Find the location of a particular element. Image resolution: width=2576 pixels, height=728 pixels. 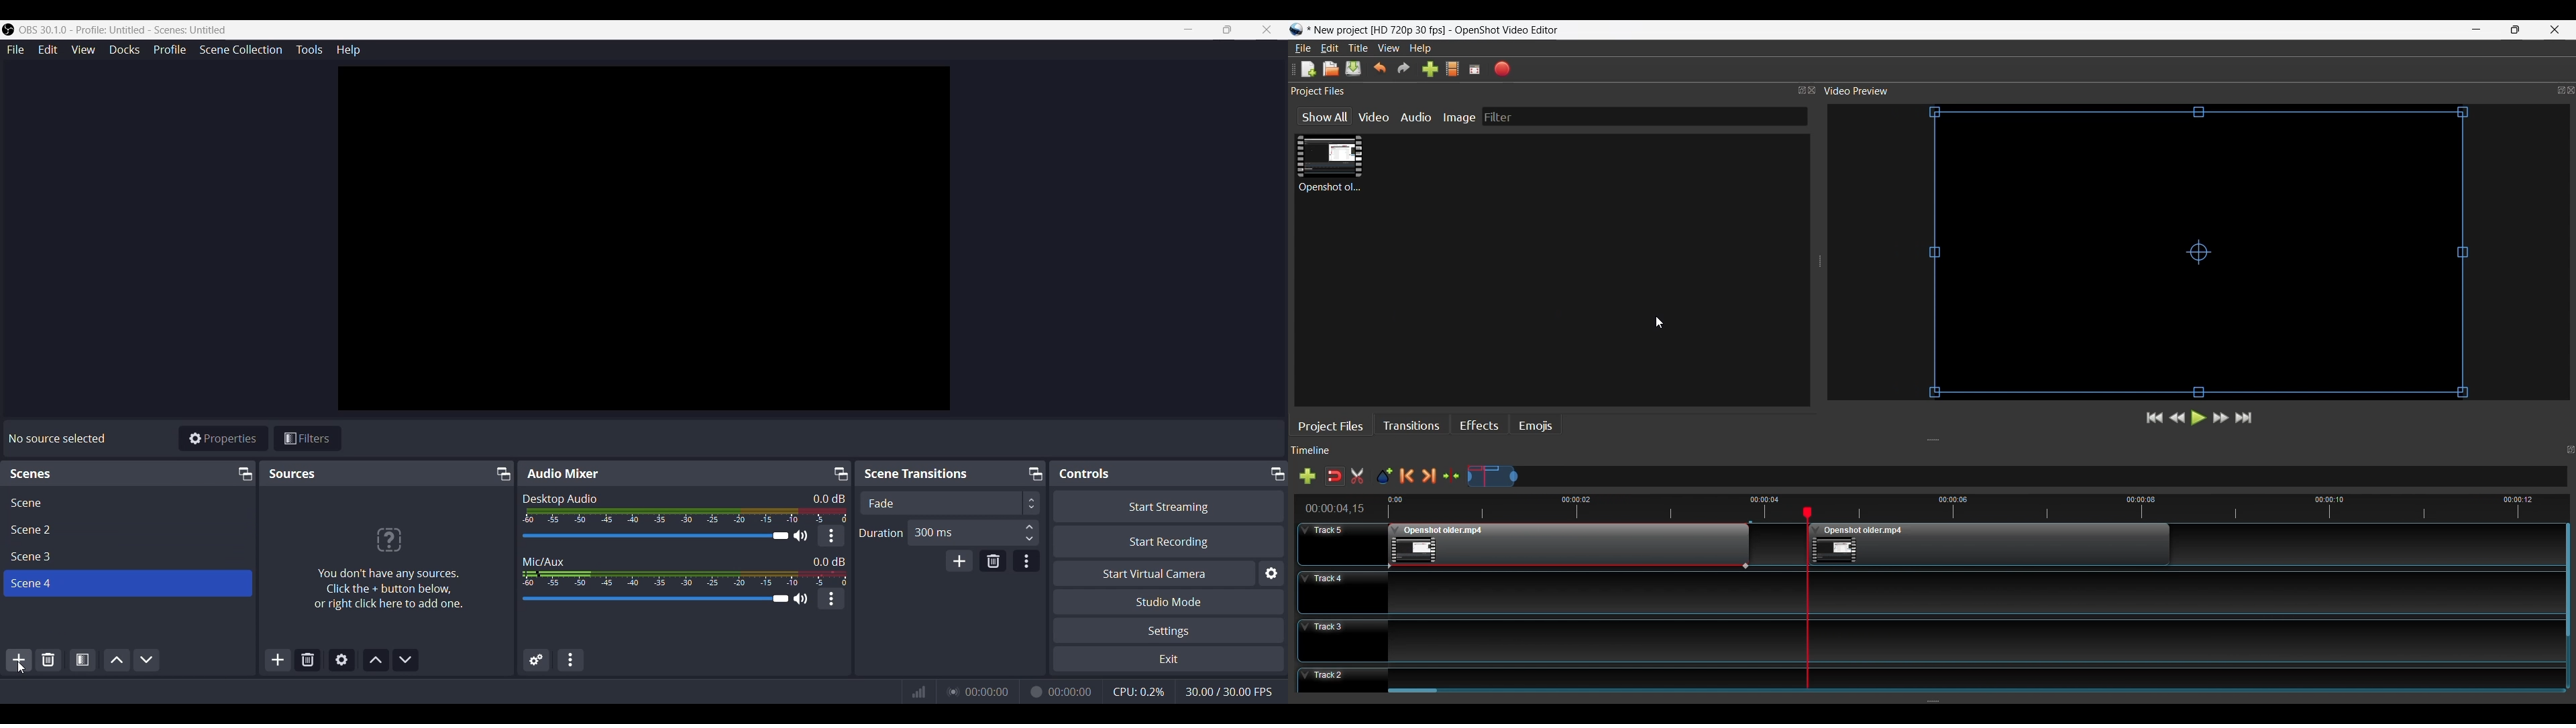

Controls is located at coordinates (1085, 474).